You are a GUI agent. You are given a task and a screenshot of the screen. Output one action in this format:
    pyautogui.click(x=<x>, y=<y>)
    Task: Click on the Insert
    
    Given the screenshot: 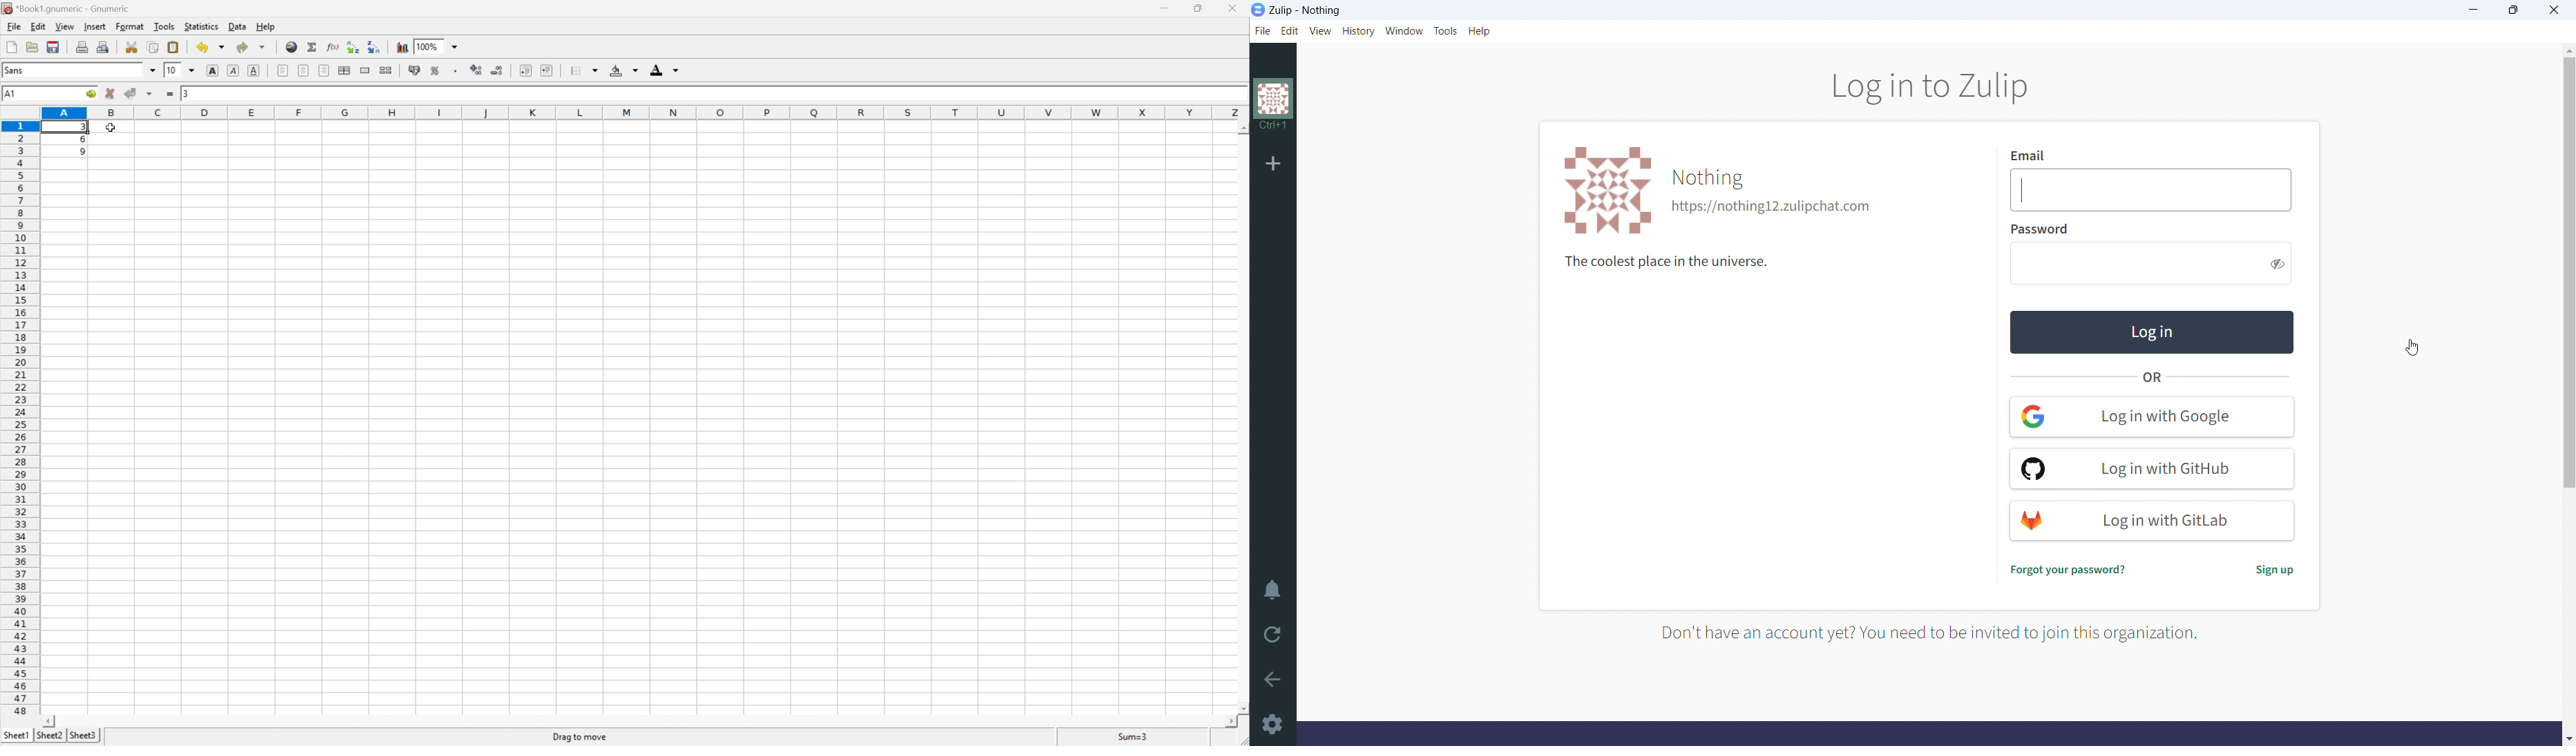 What is the action you would take?
    pyautogui.click(x=95, y=26)
    